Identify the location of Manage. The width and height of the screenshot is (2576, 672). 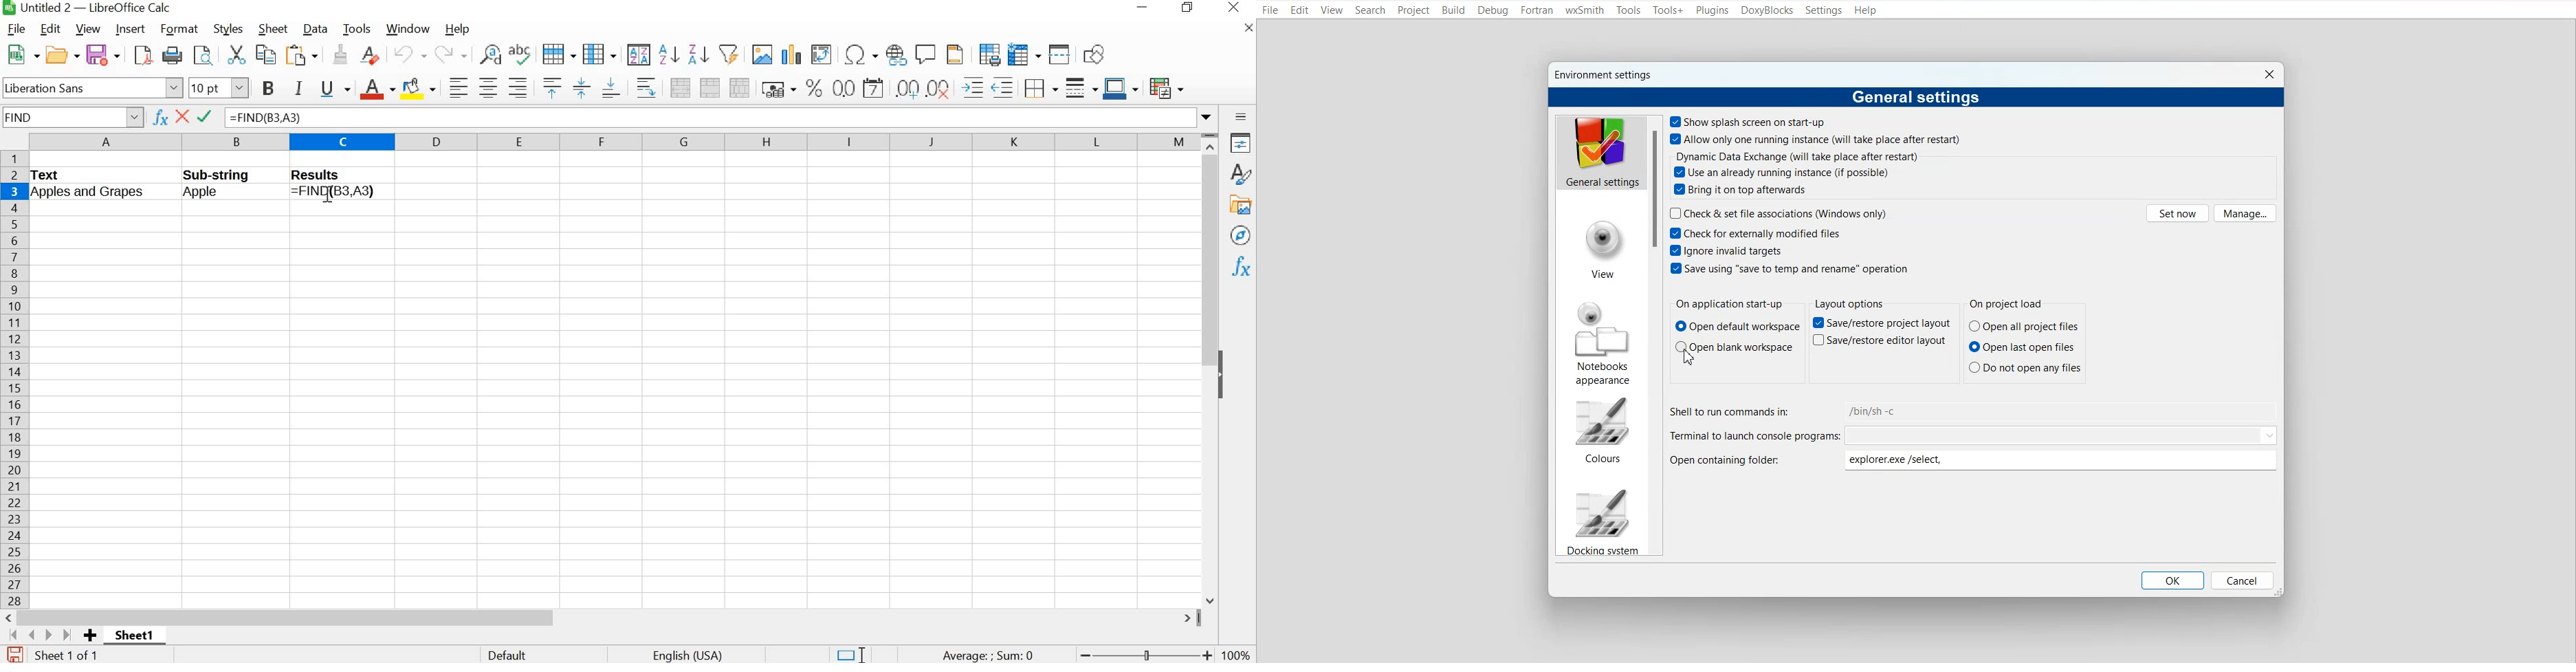
(2245, 213).